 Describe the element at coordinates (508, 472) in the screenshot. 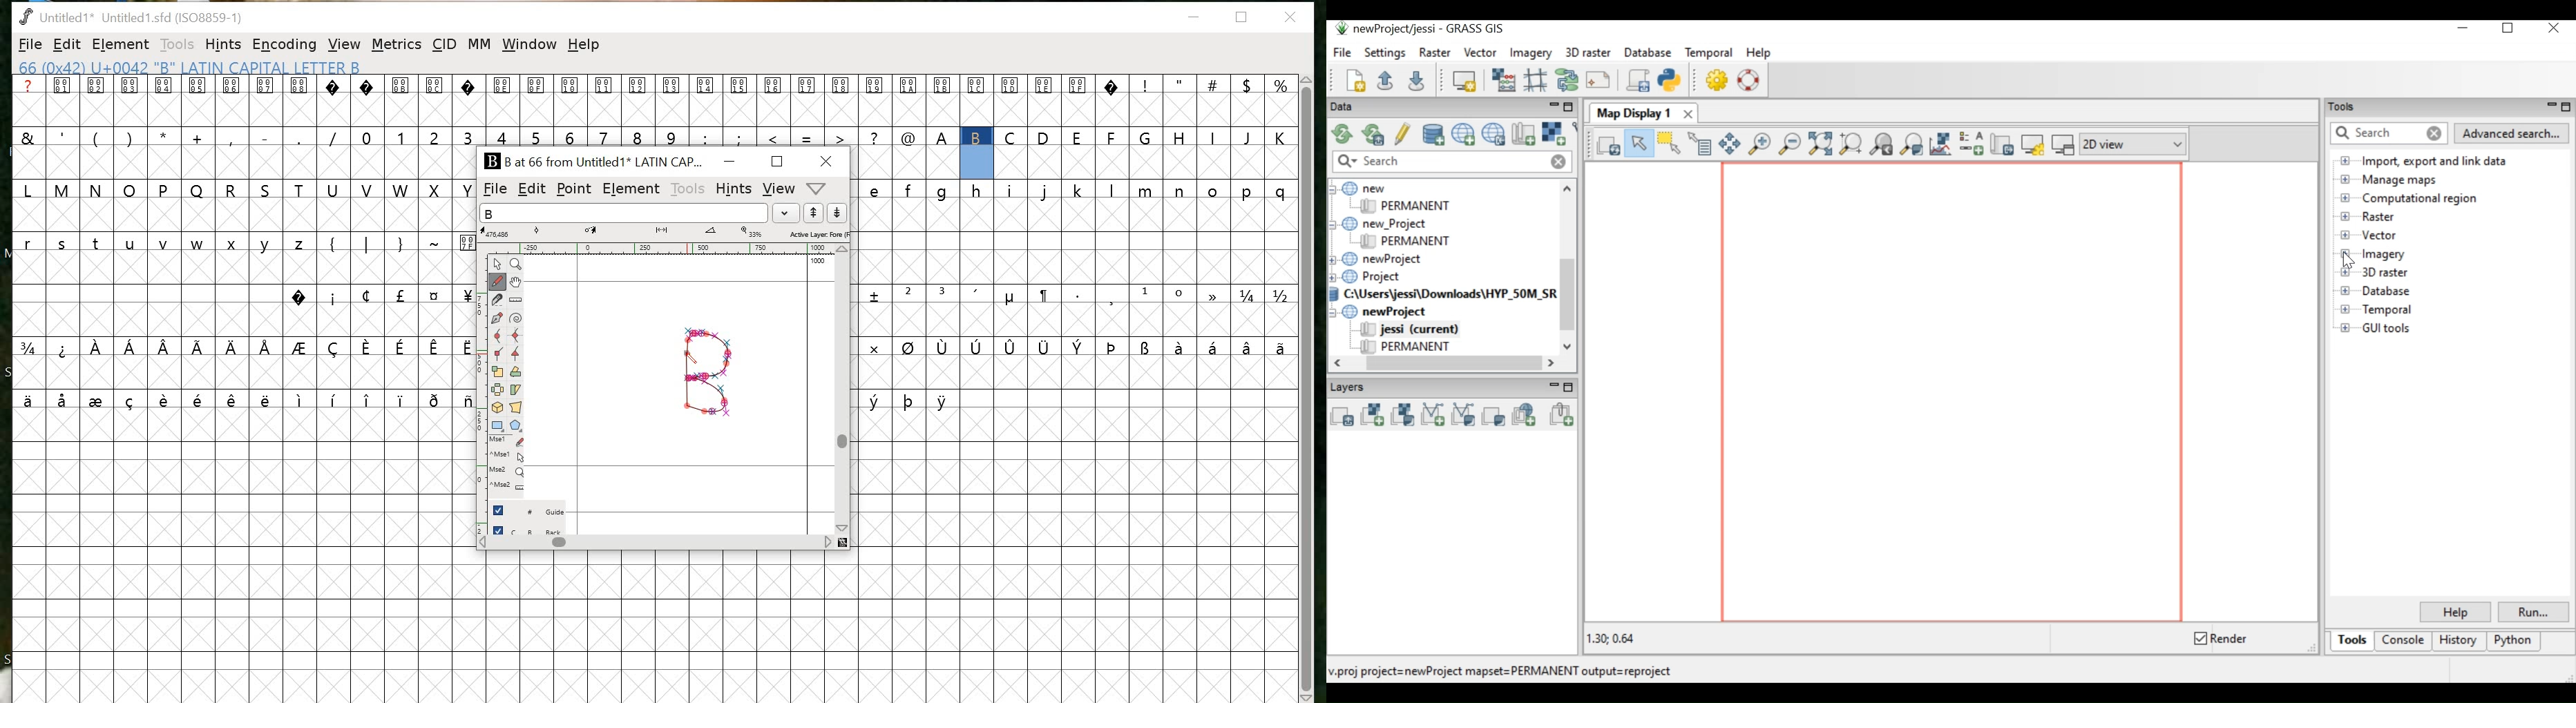

I see `Mouse wheel button` at that location.